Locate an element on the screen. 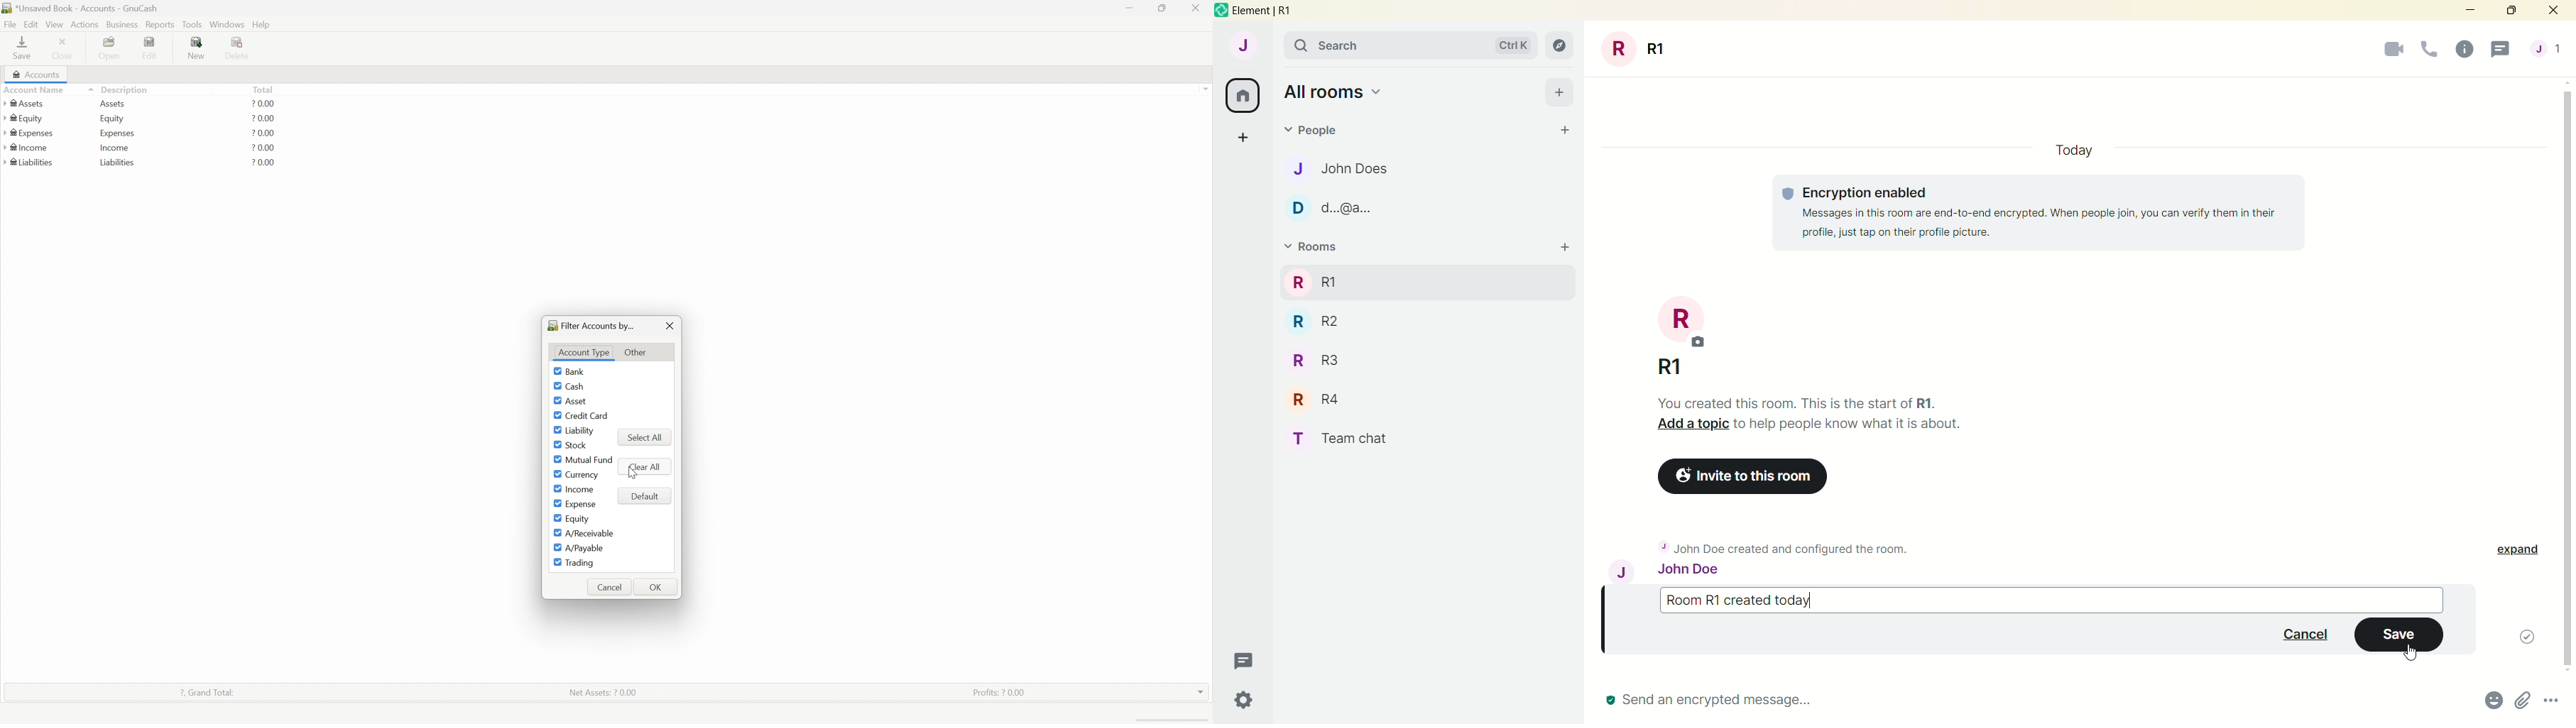 This screenshot has width=2576, height=728. rooms is located at coordinates (1319, 247).